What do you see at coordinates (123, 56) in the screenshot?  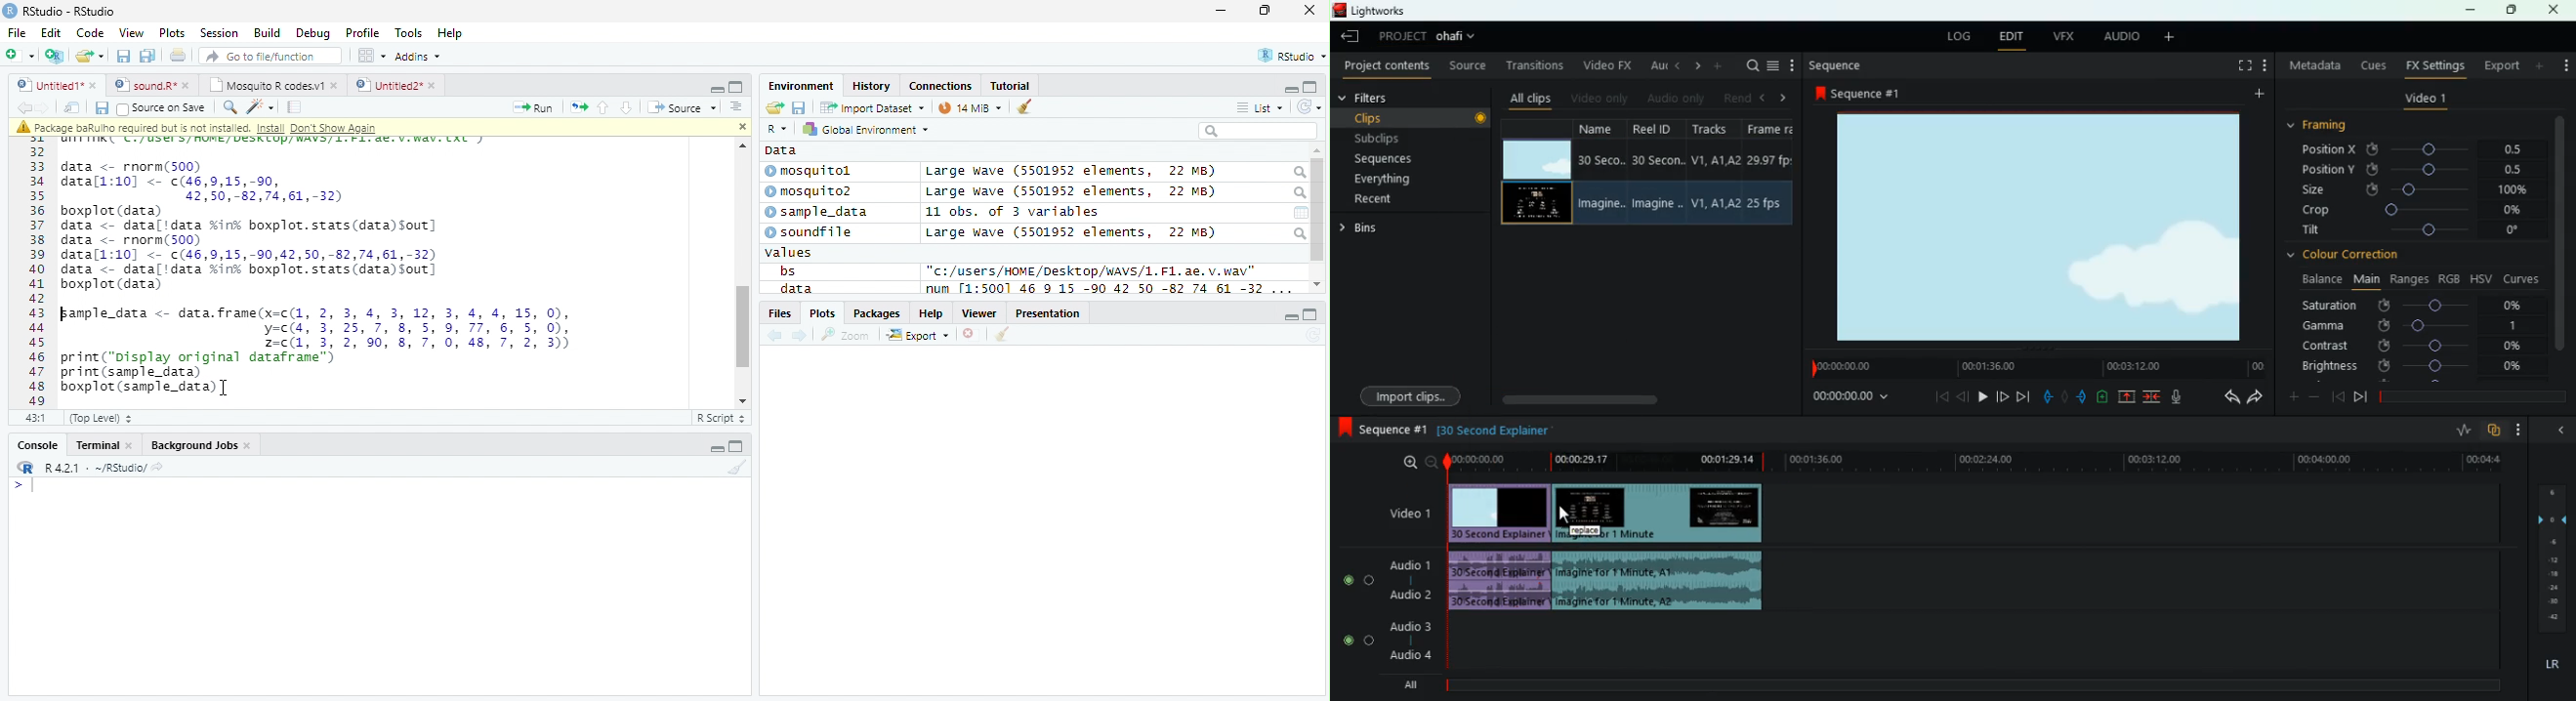 I see `Save the current document` at bounding box center [123, 56].